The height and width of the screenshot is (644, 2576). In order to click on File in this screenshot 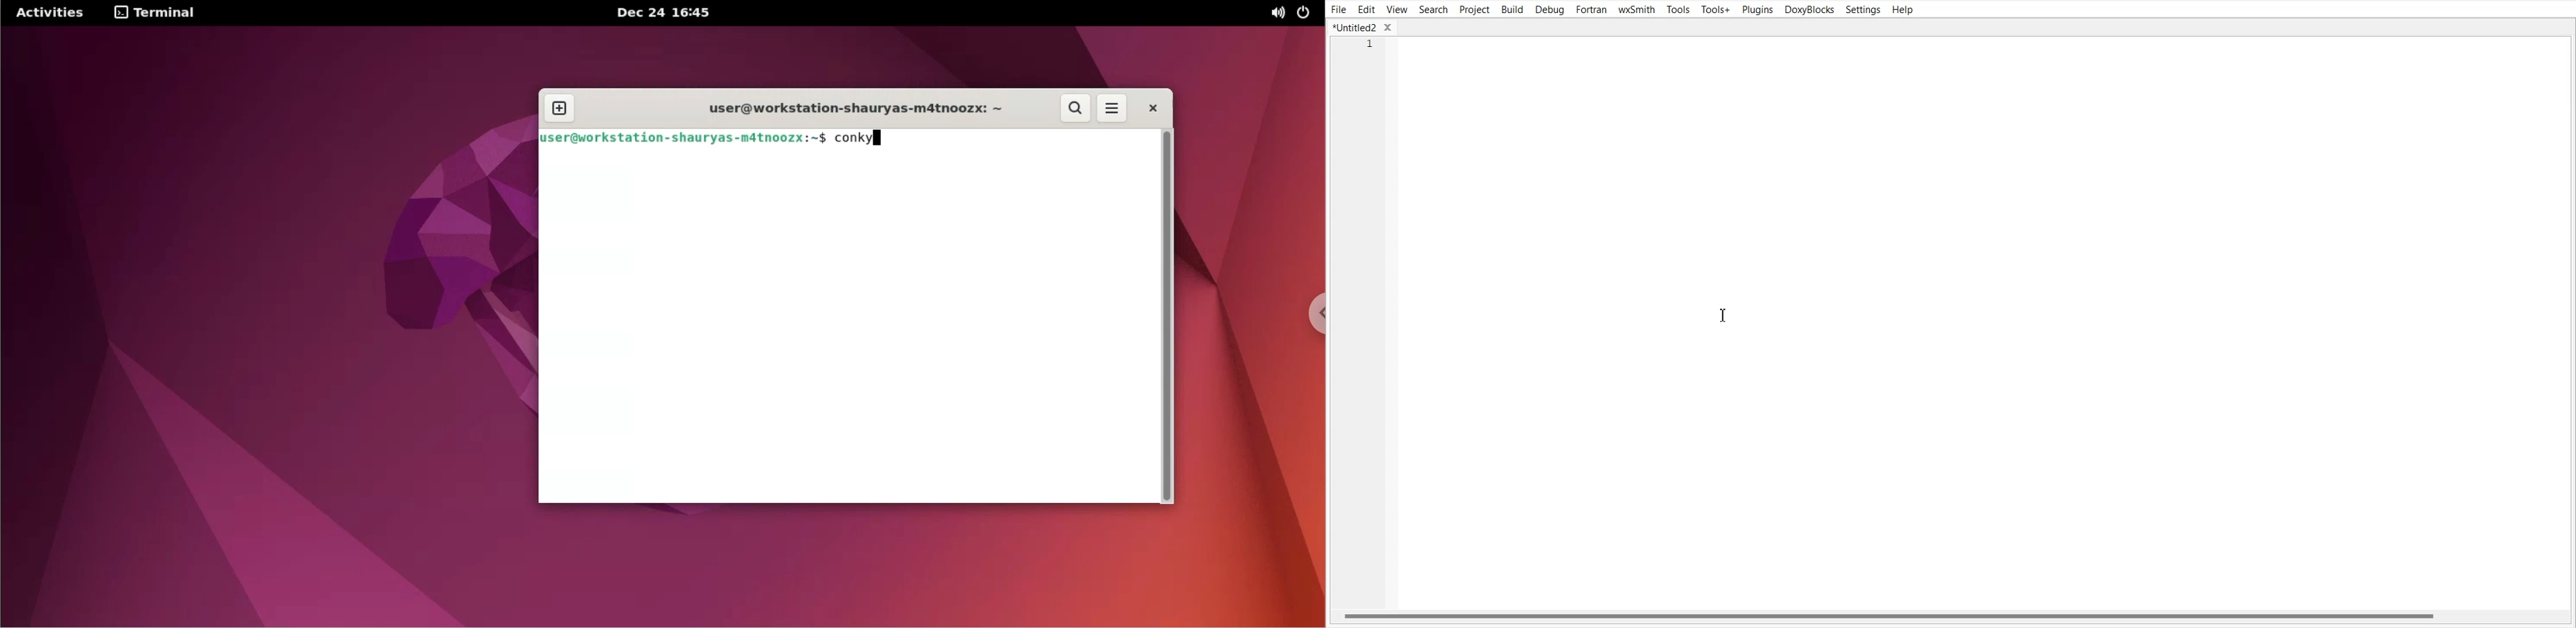, I will do `click(1339, 9)`.